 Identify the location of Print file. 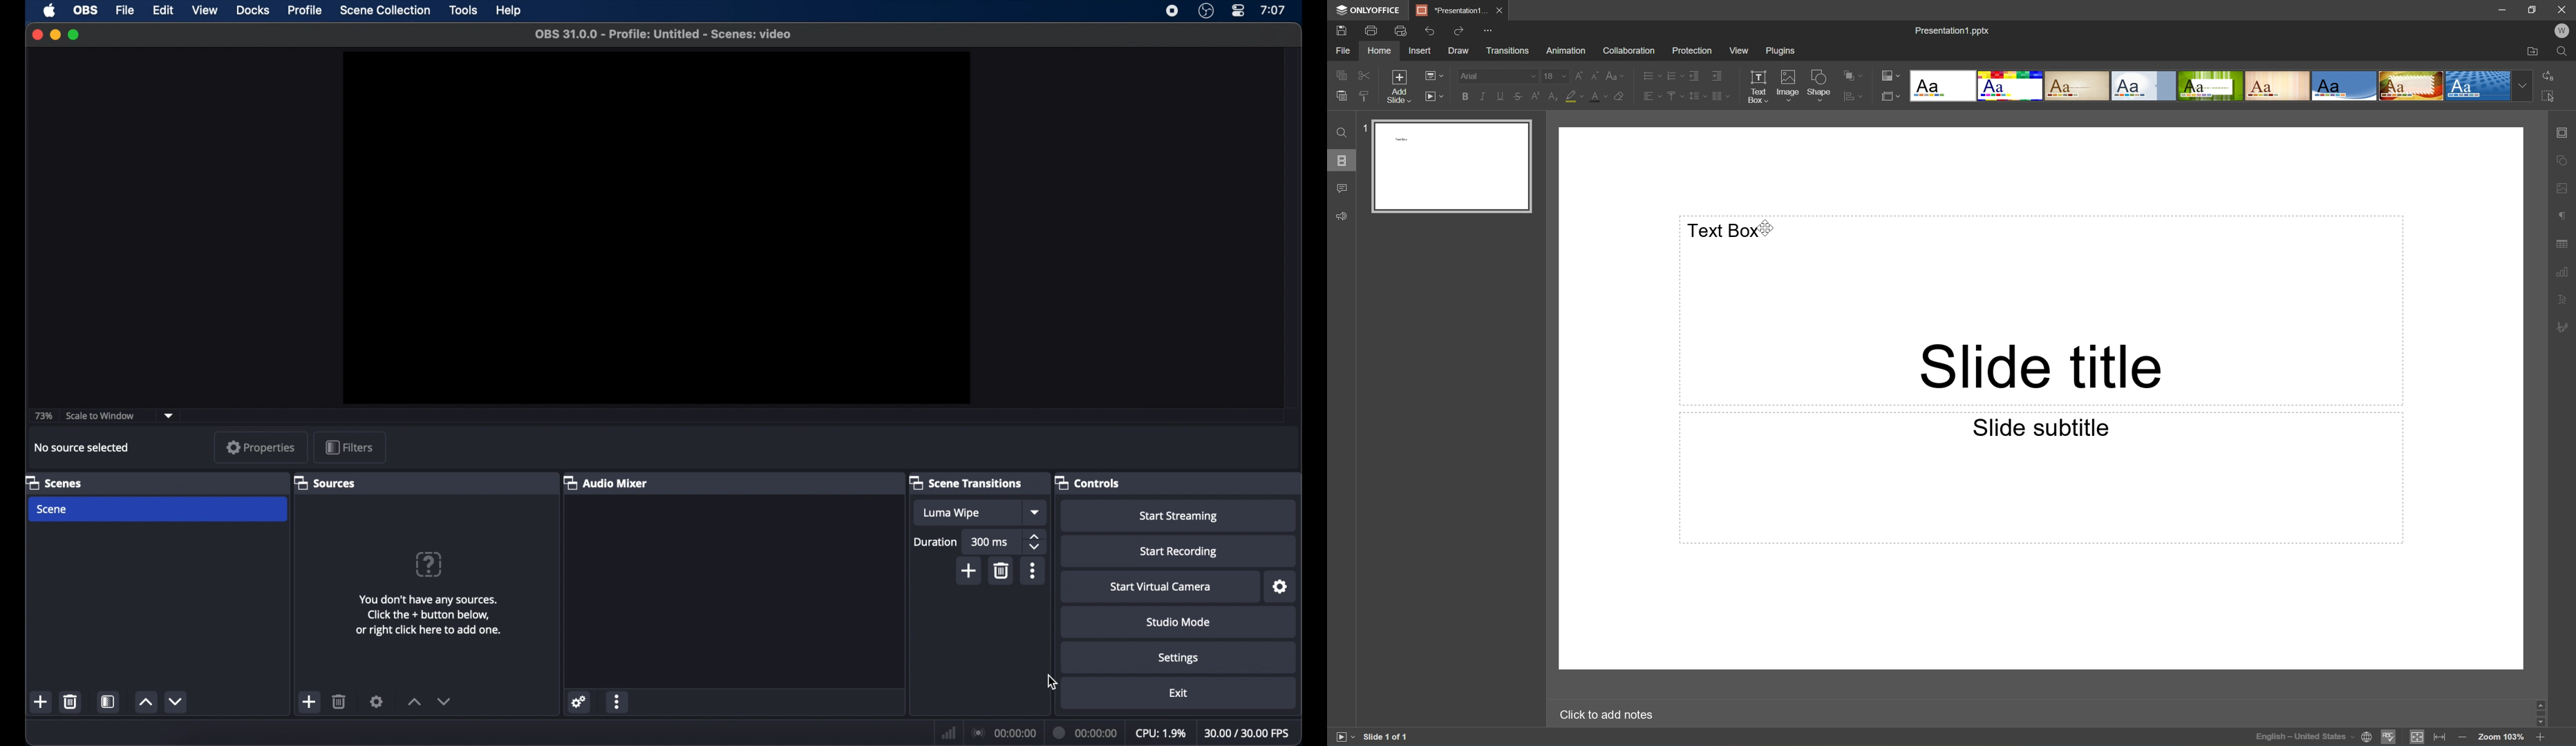
(1371, 30).